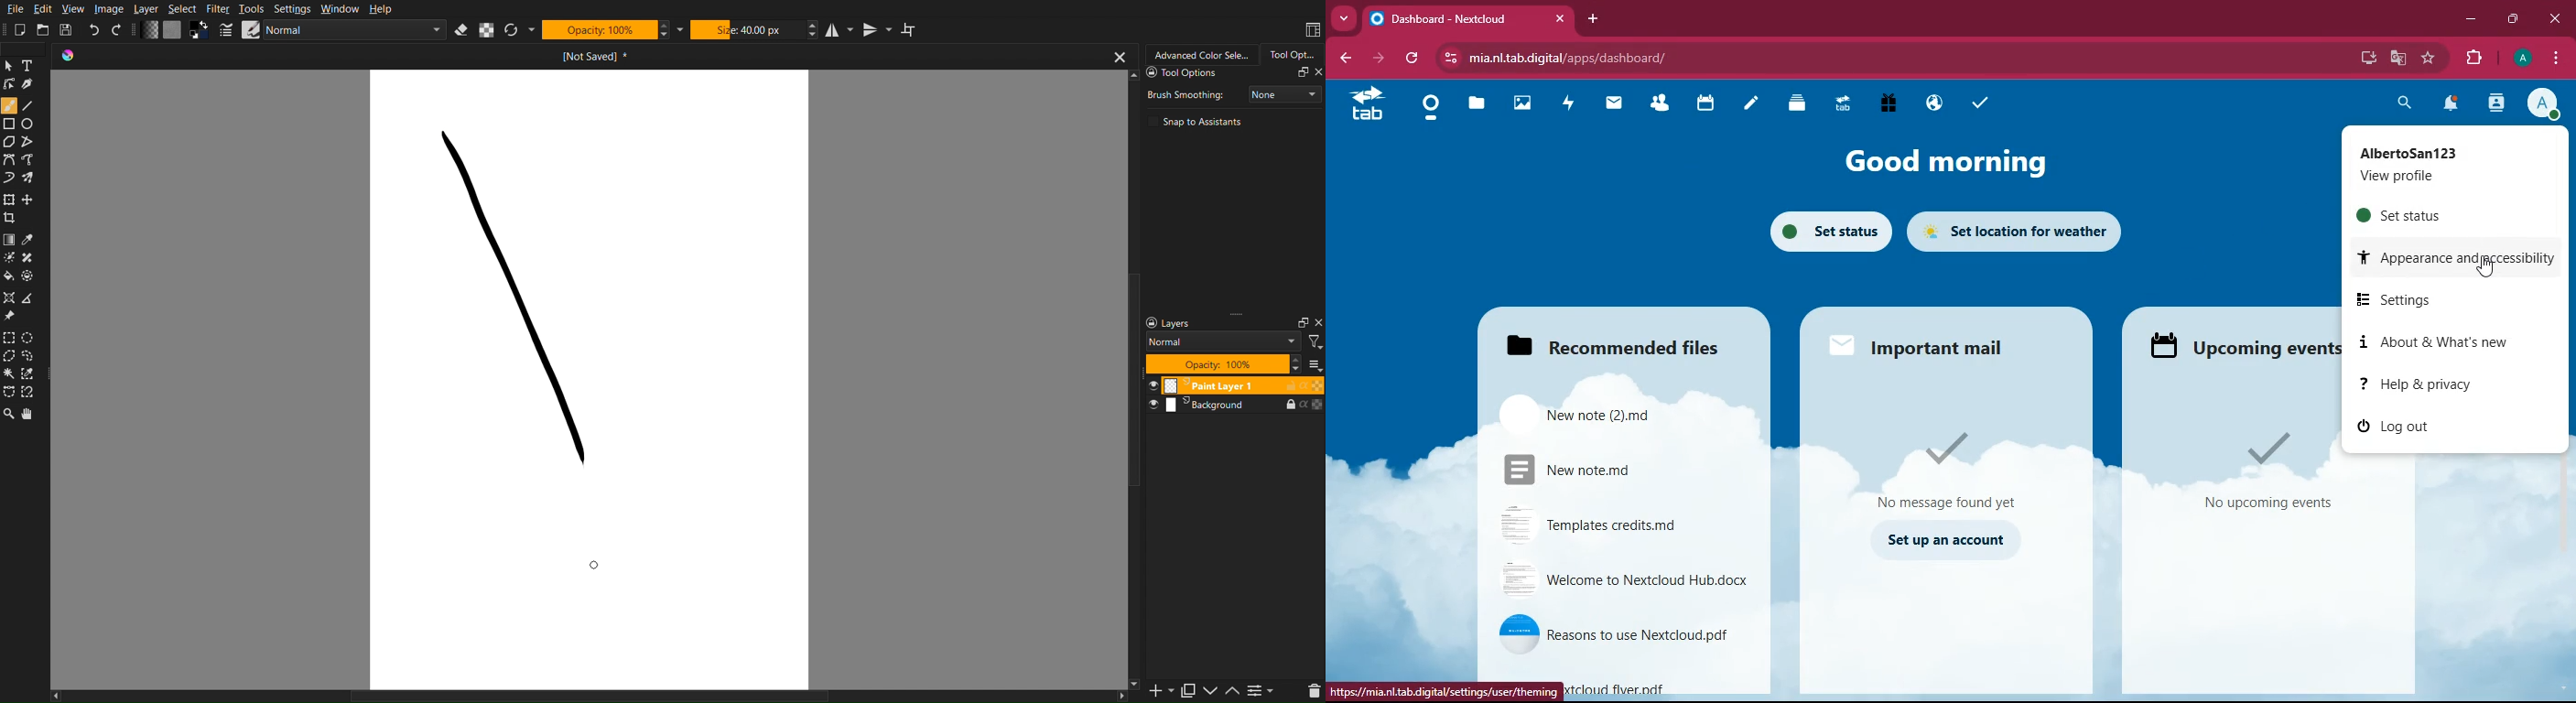 The image size is (2576, 728). Describe the element at coordinates (1825, 231) in the screenshot. I see `set status` at that location.